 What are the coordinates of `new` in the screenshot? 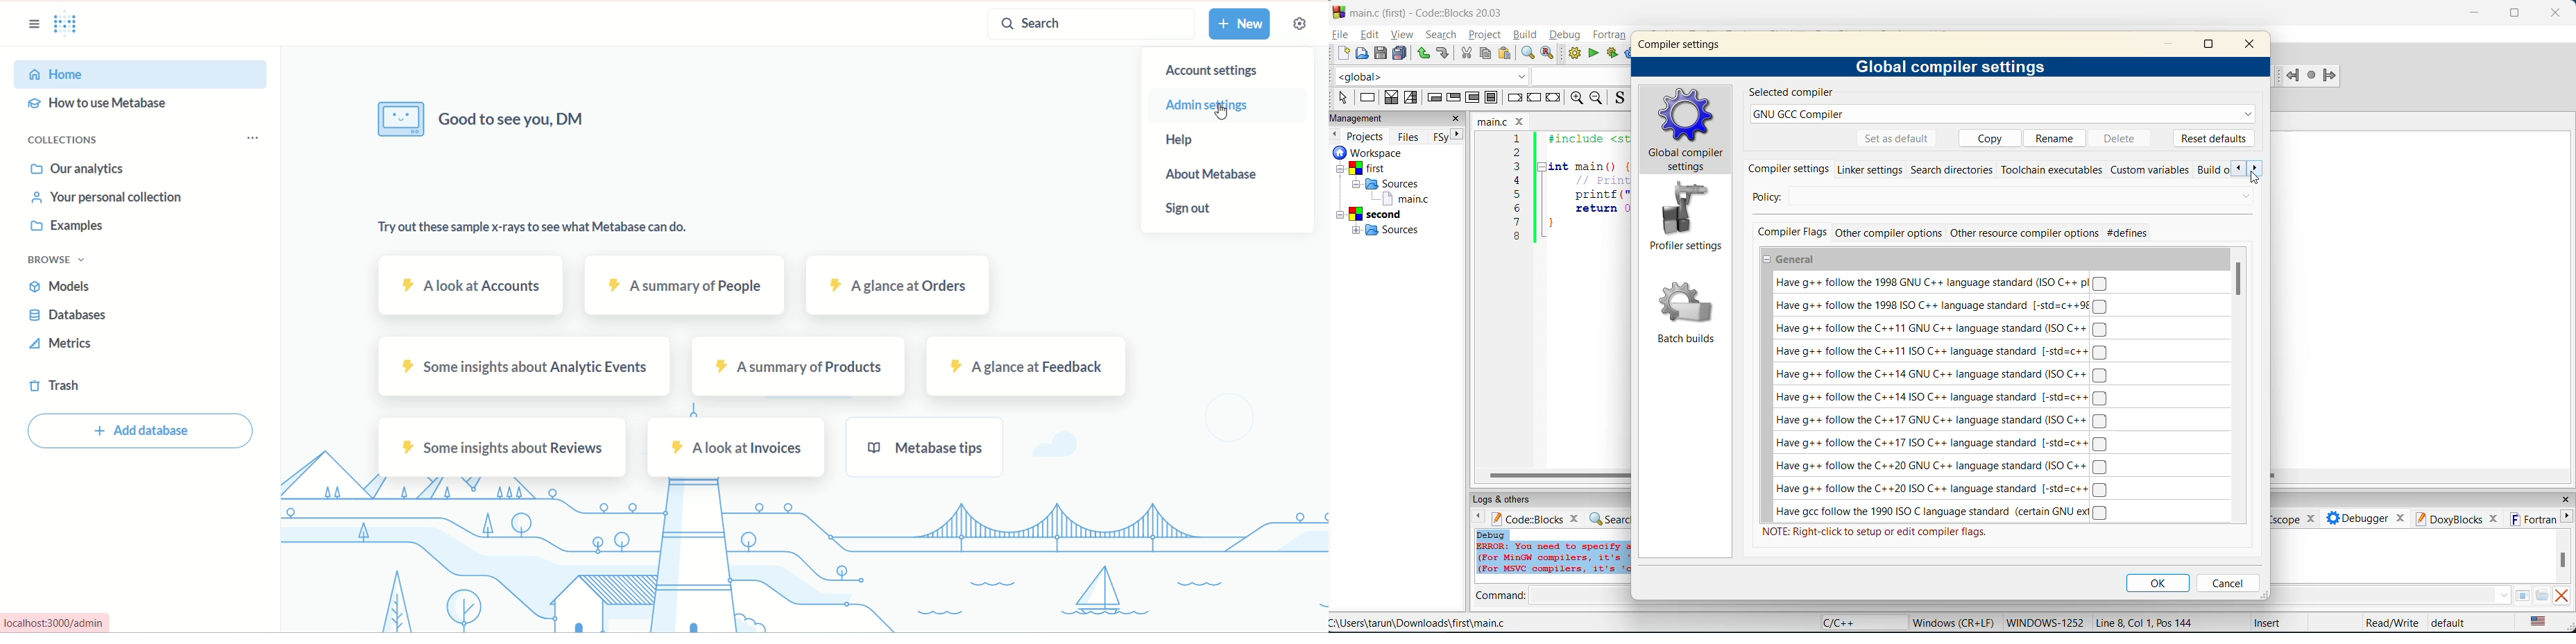 It's located at (1241, 23).